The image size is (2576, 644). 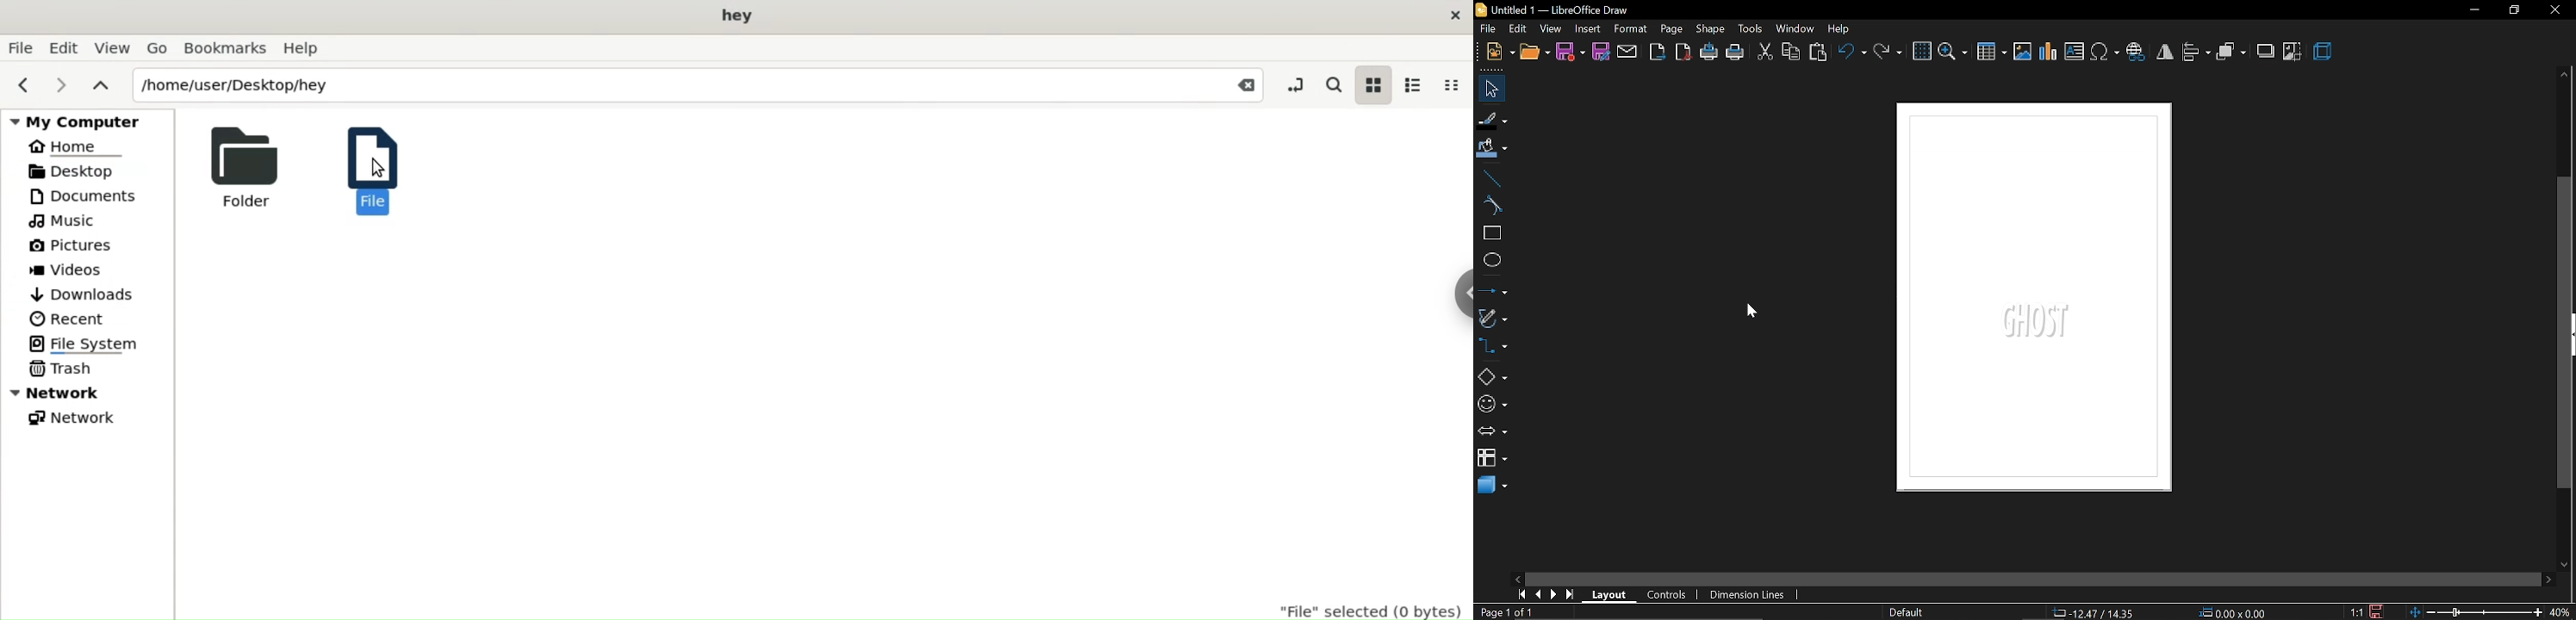 I want to click on Pictures, so click(x=72, y=242).